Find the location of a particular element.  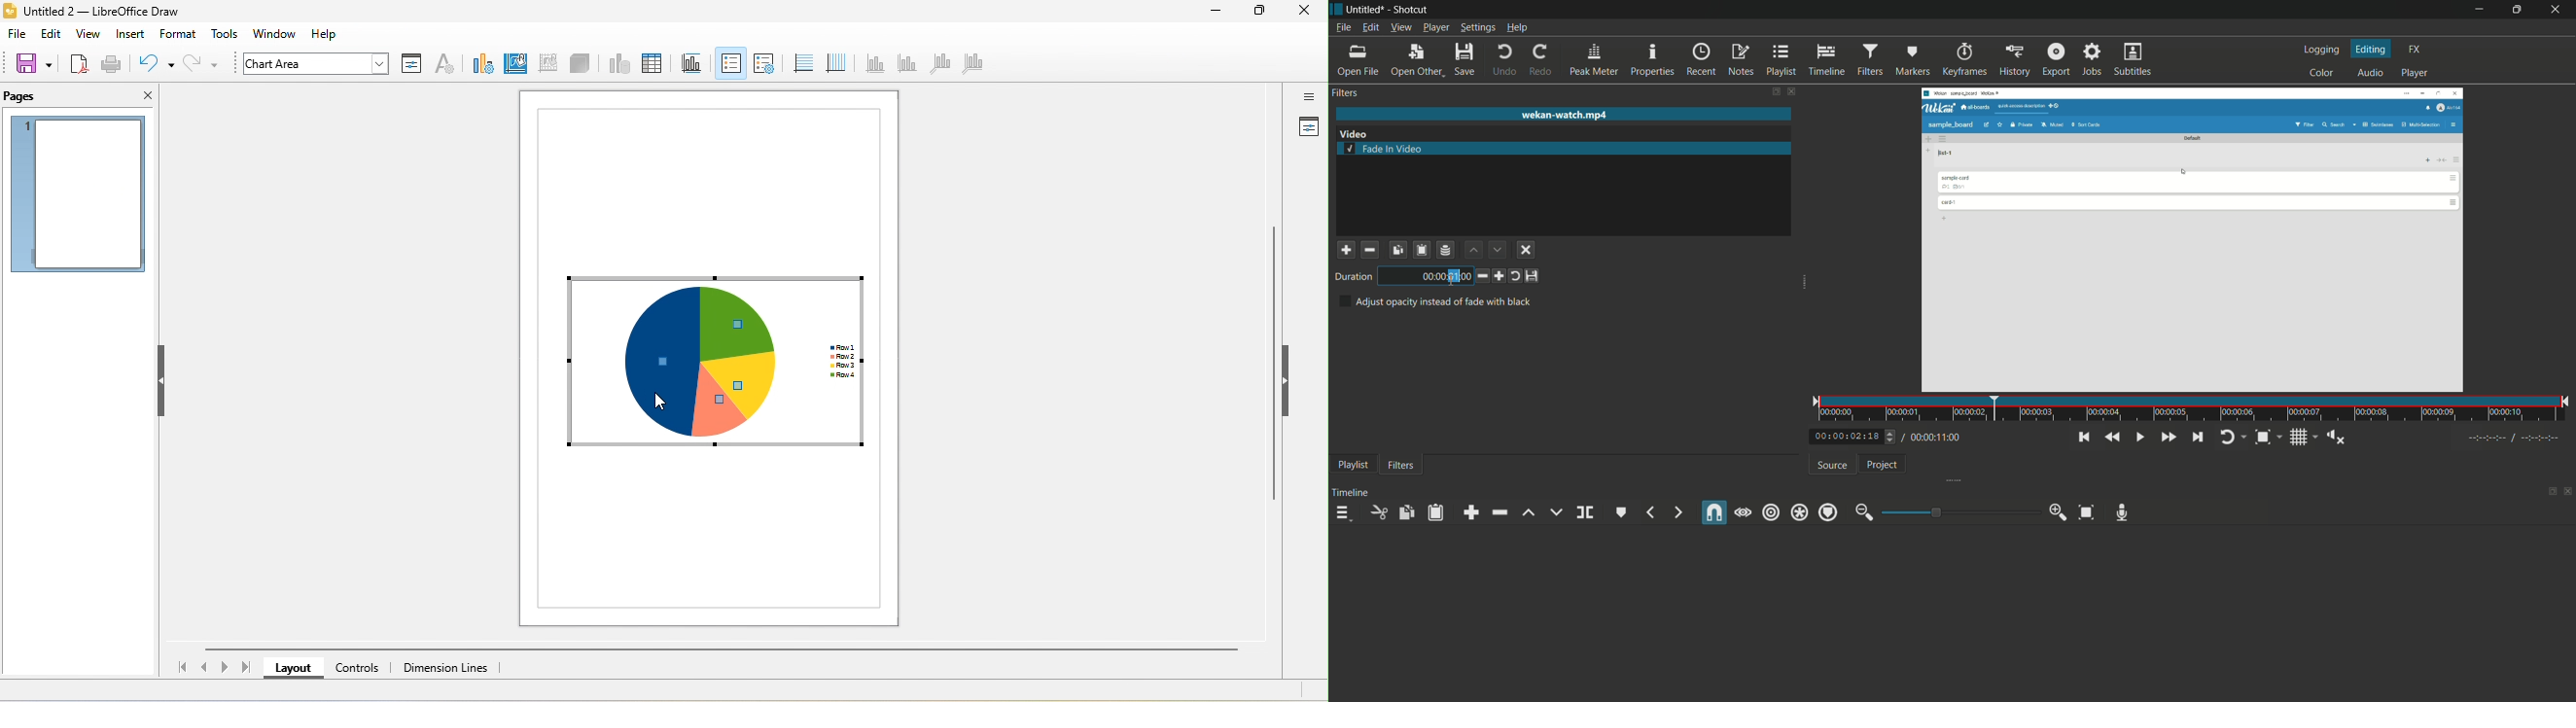

format is located at coordinates (179, 33).